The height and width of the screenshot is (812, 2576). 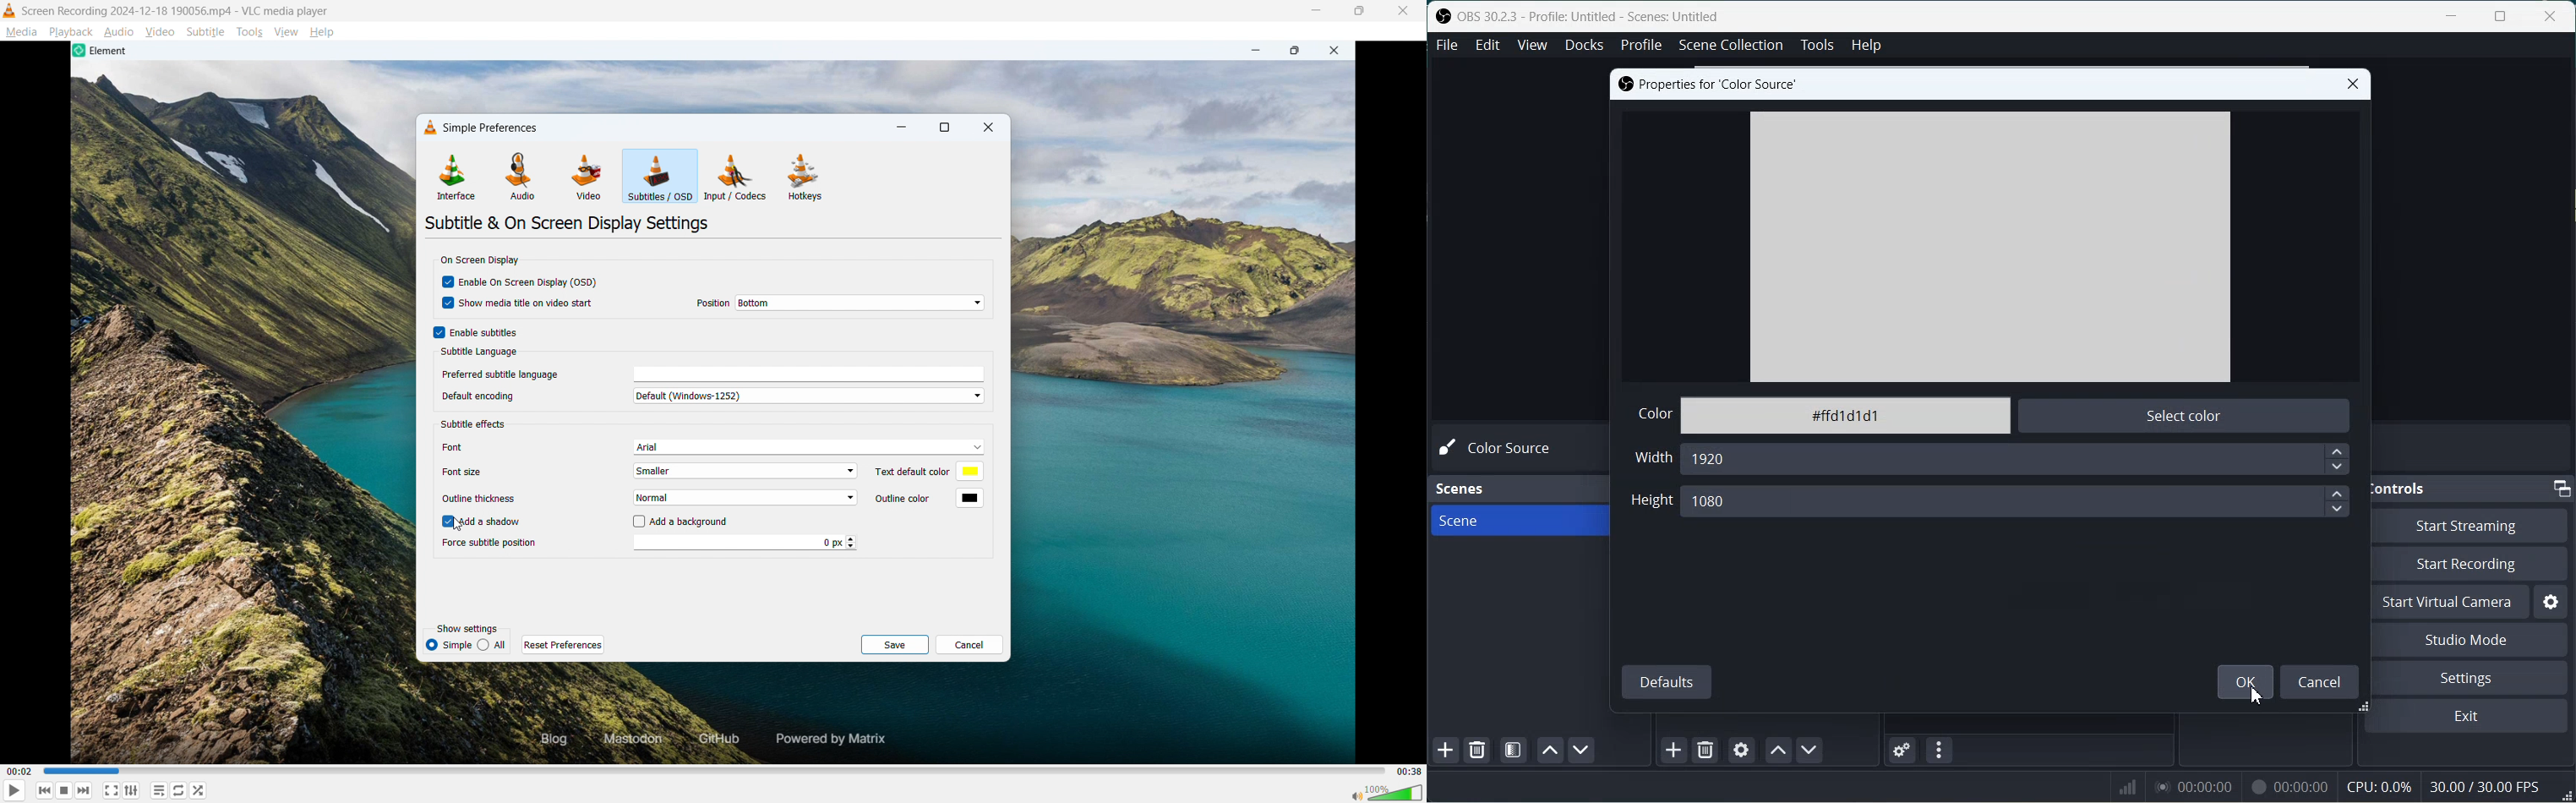 What do you see at coordinates (747, 471) in the screenshot?
I see `Smaller` at bounding box center [747, 471].